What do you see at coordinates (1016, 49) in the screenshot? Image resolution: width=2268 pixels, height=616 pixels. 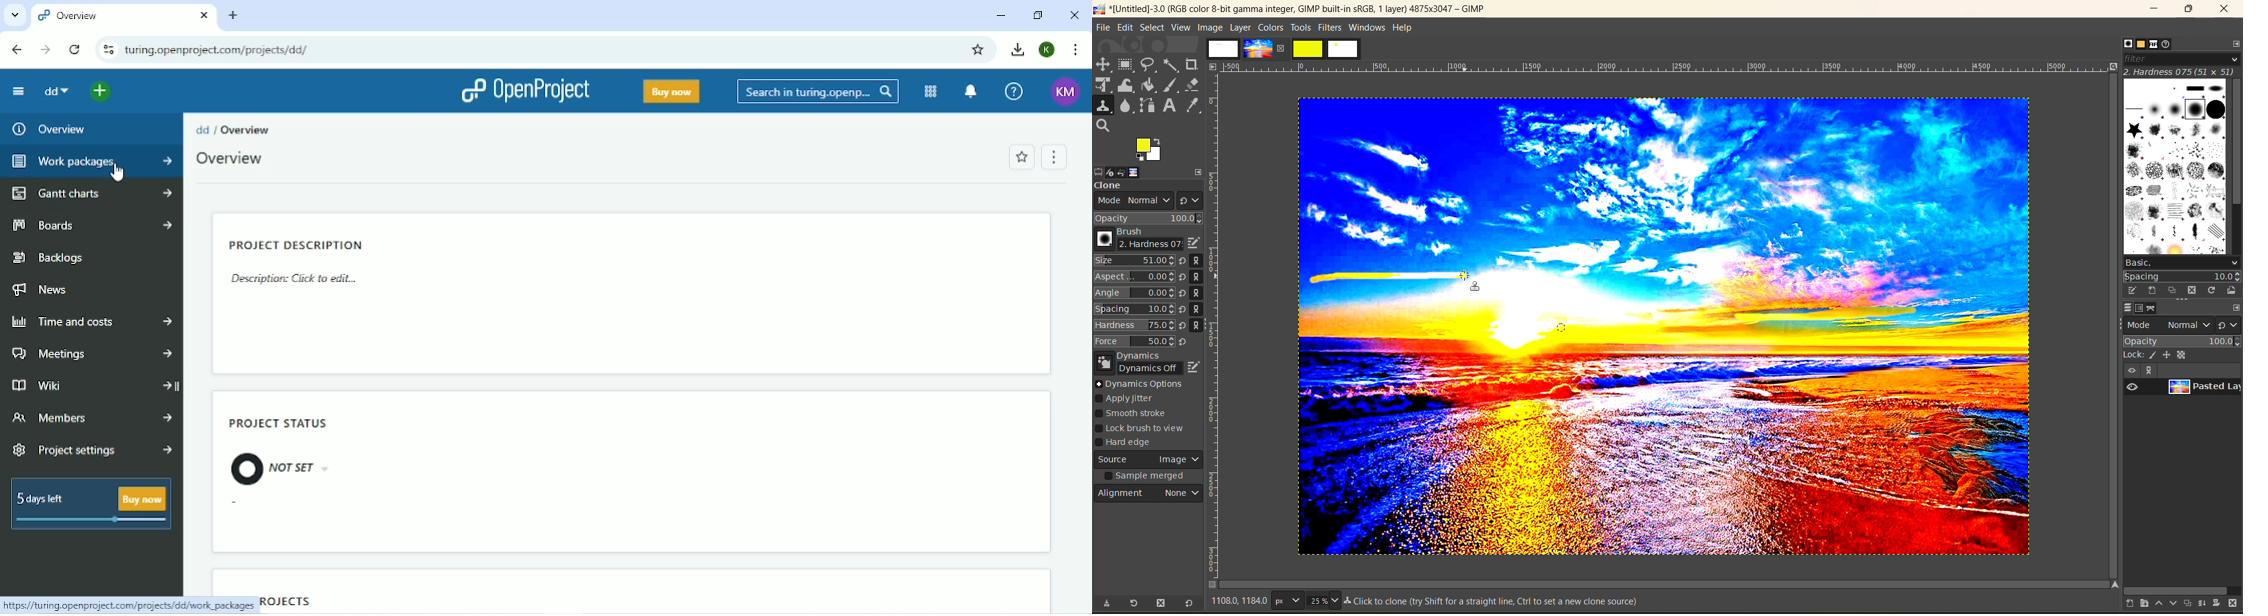 I see `Download` at bounding box center [1016, 49].